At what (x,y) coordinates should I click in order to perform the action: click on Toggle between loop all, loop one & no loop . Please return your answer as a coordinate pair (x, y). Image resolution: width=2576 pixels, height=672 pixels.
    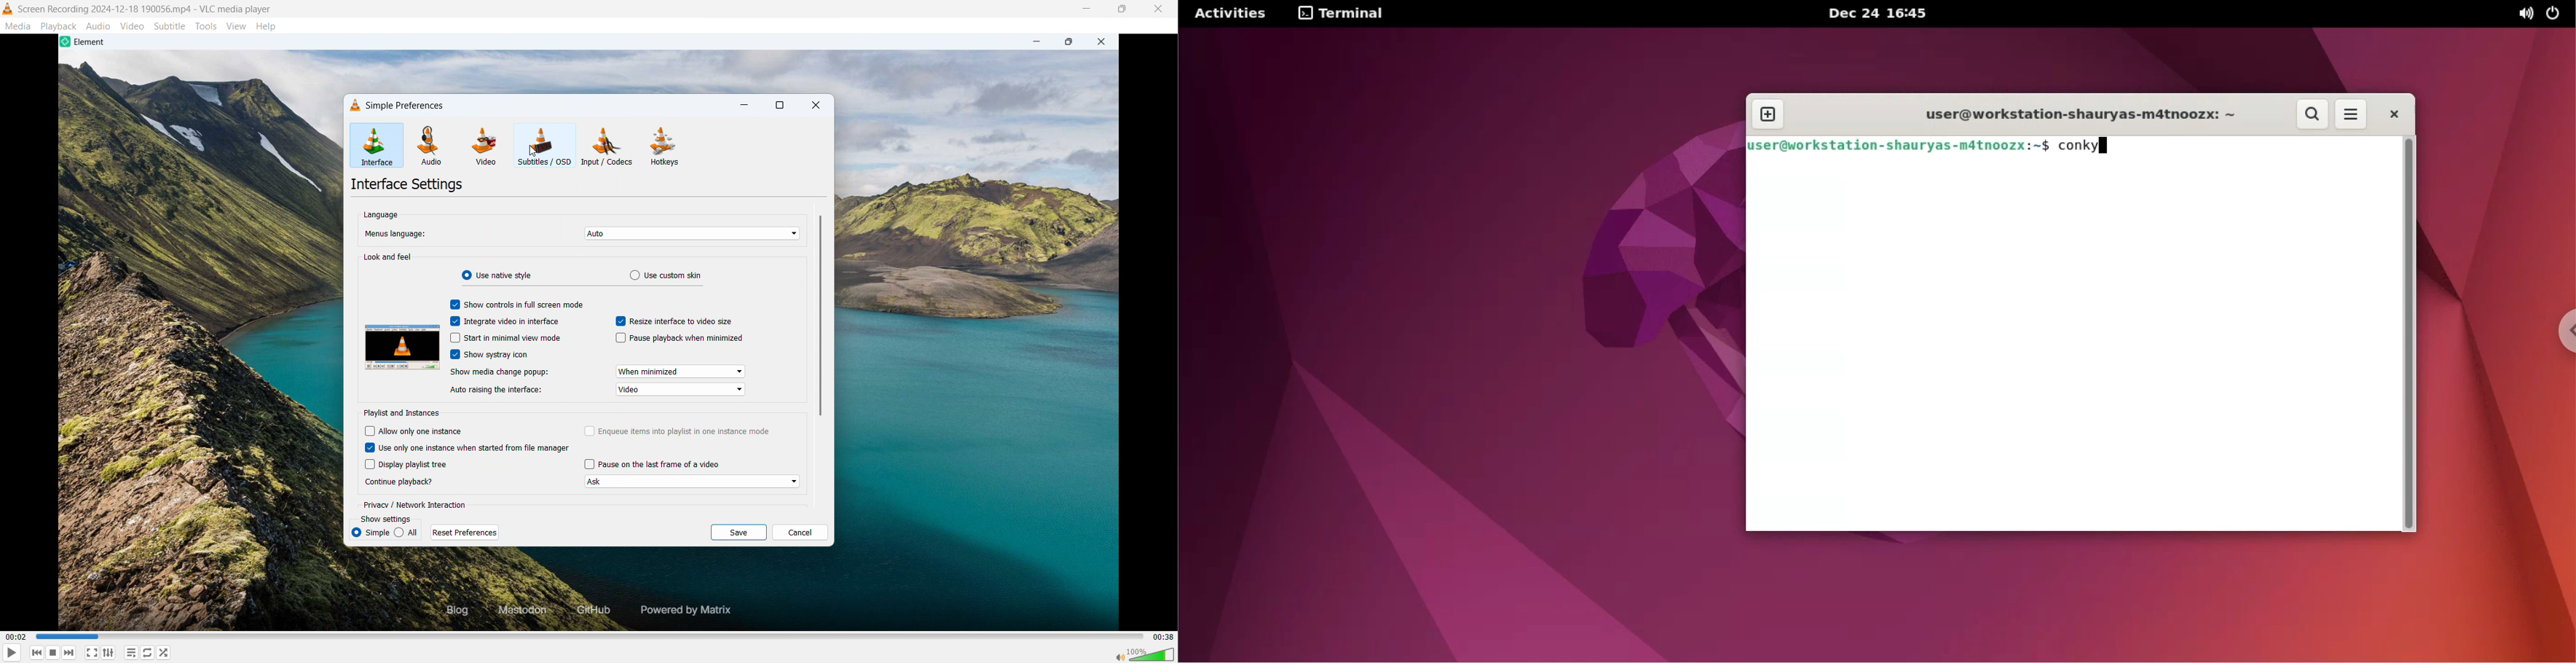
    Looking at the image, I should click on (148, 652).